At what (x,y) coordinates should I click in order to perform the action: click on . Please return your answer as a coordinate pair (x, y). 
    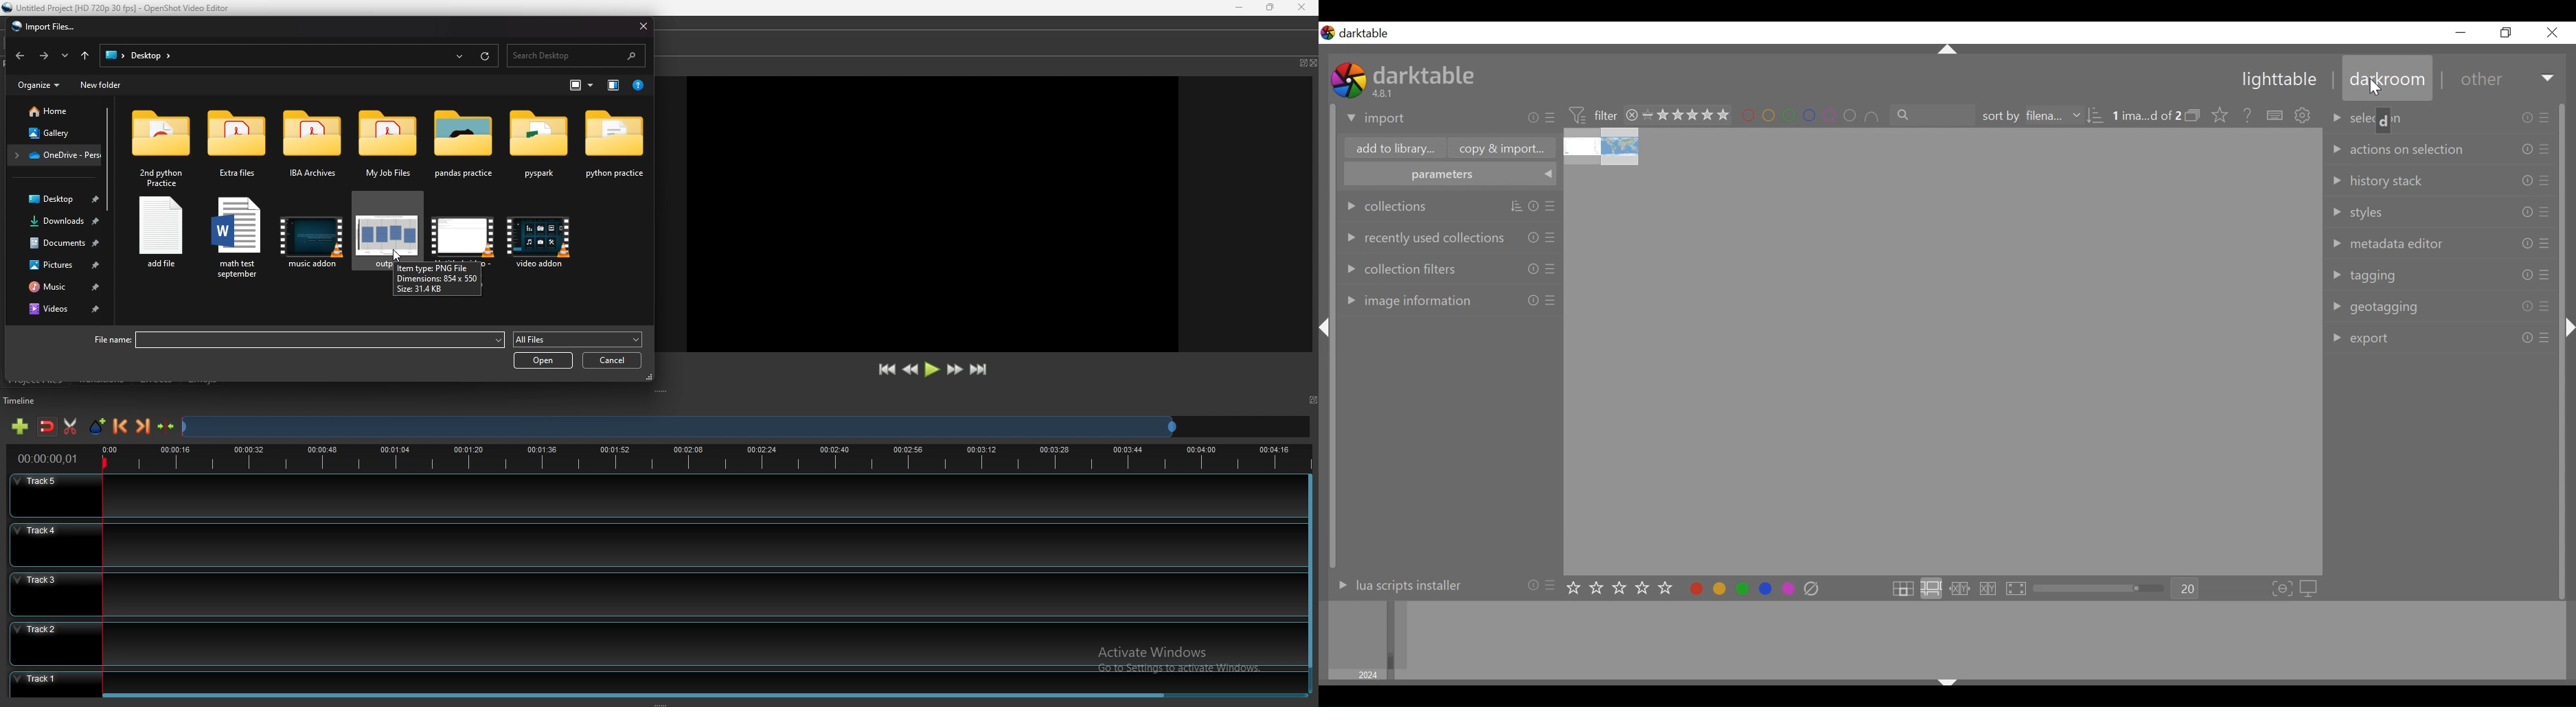
    Looking at the image, I should click on (2460, 32).